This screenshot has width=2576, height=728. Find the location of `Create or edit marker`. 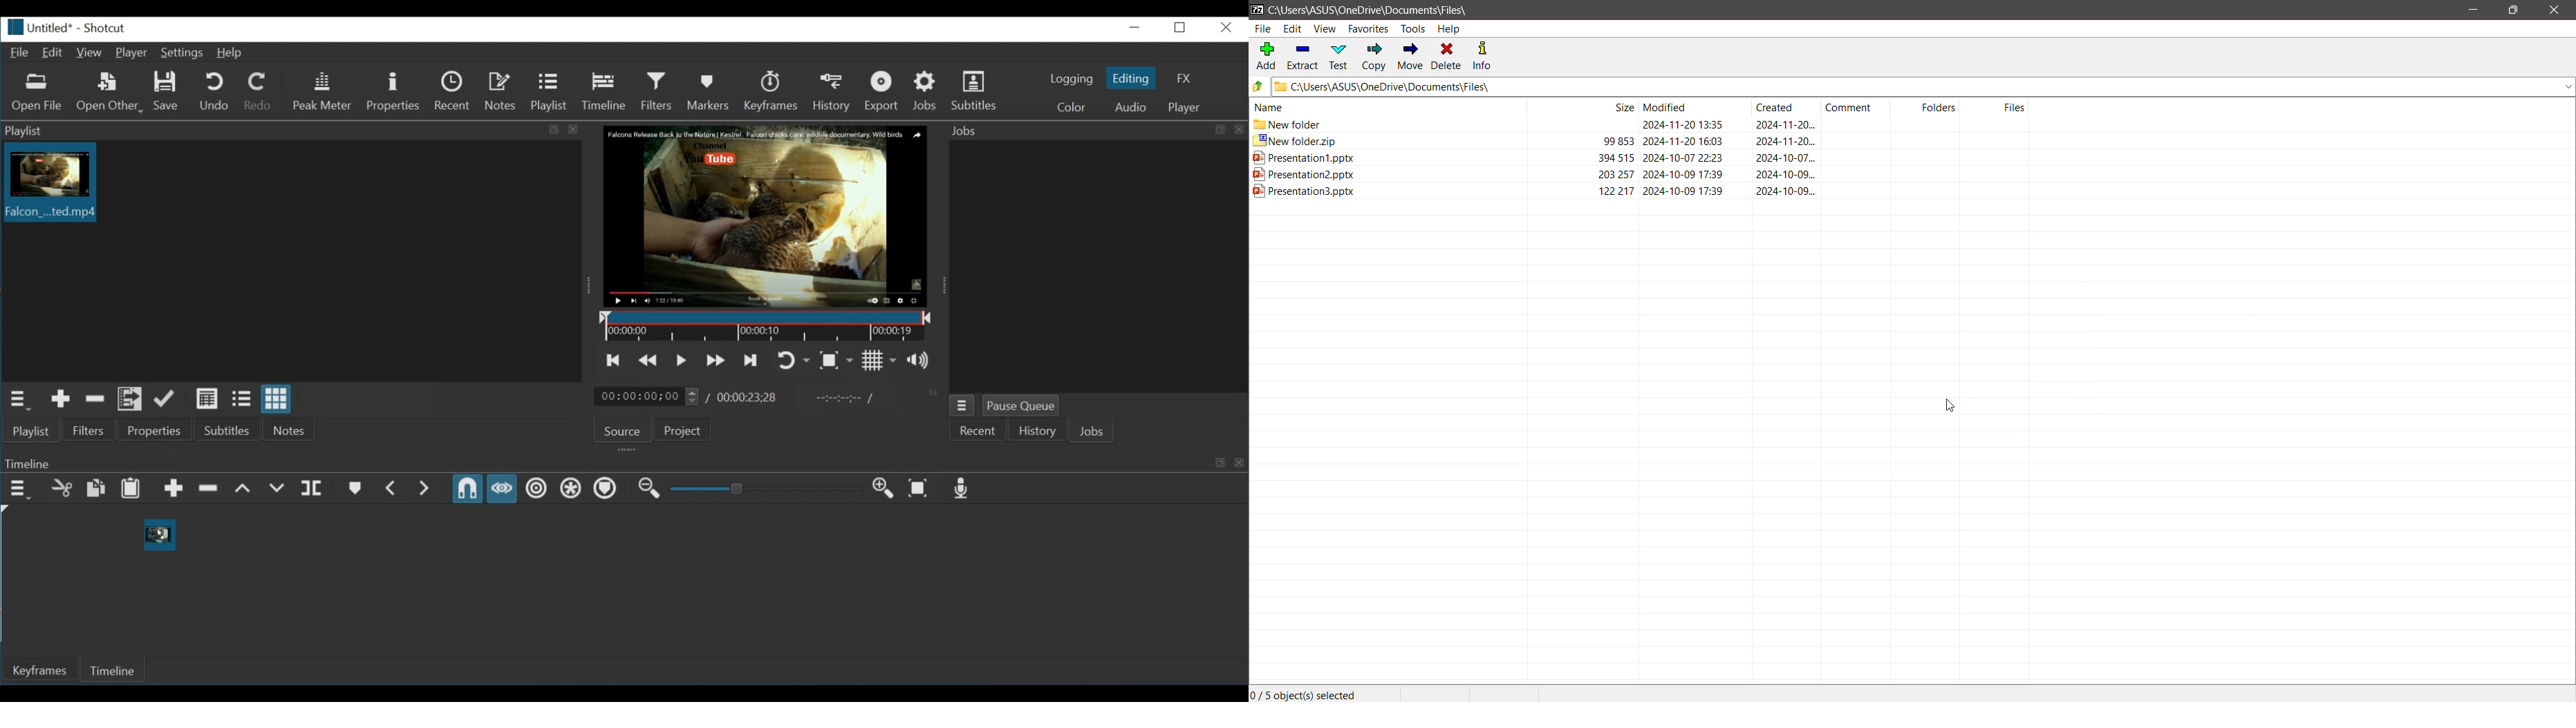

Create or edit marker is located at coordinates (354, 488).